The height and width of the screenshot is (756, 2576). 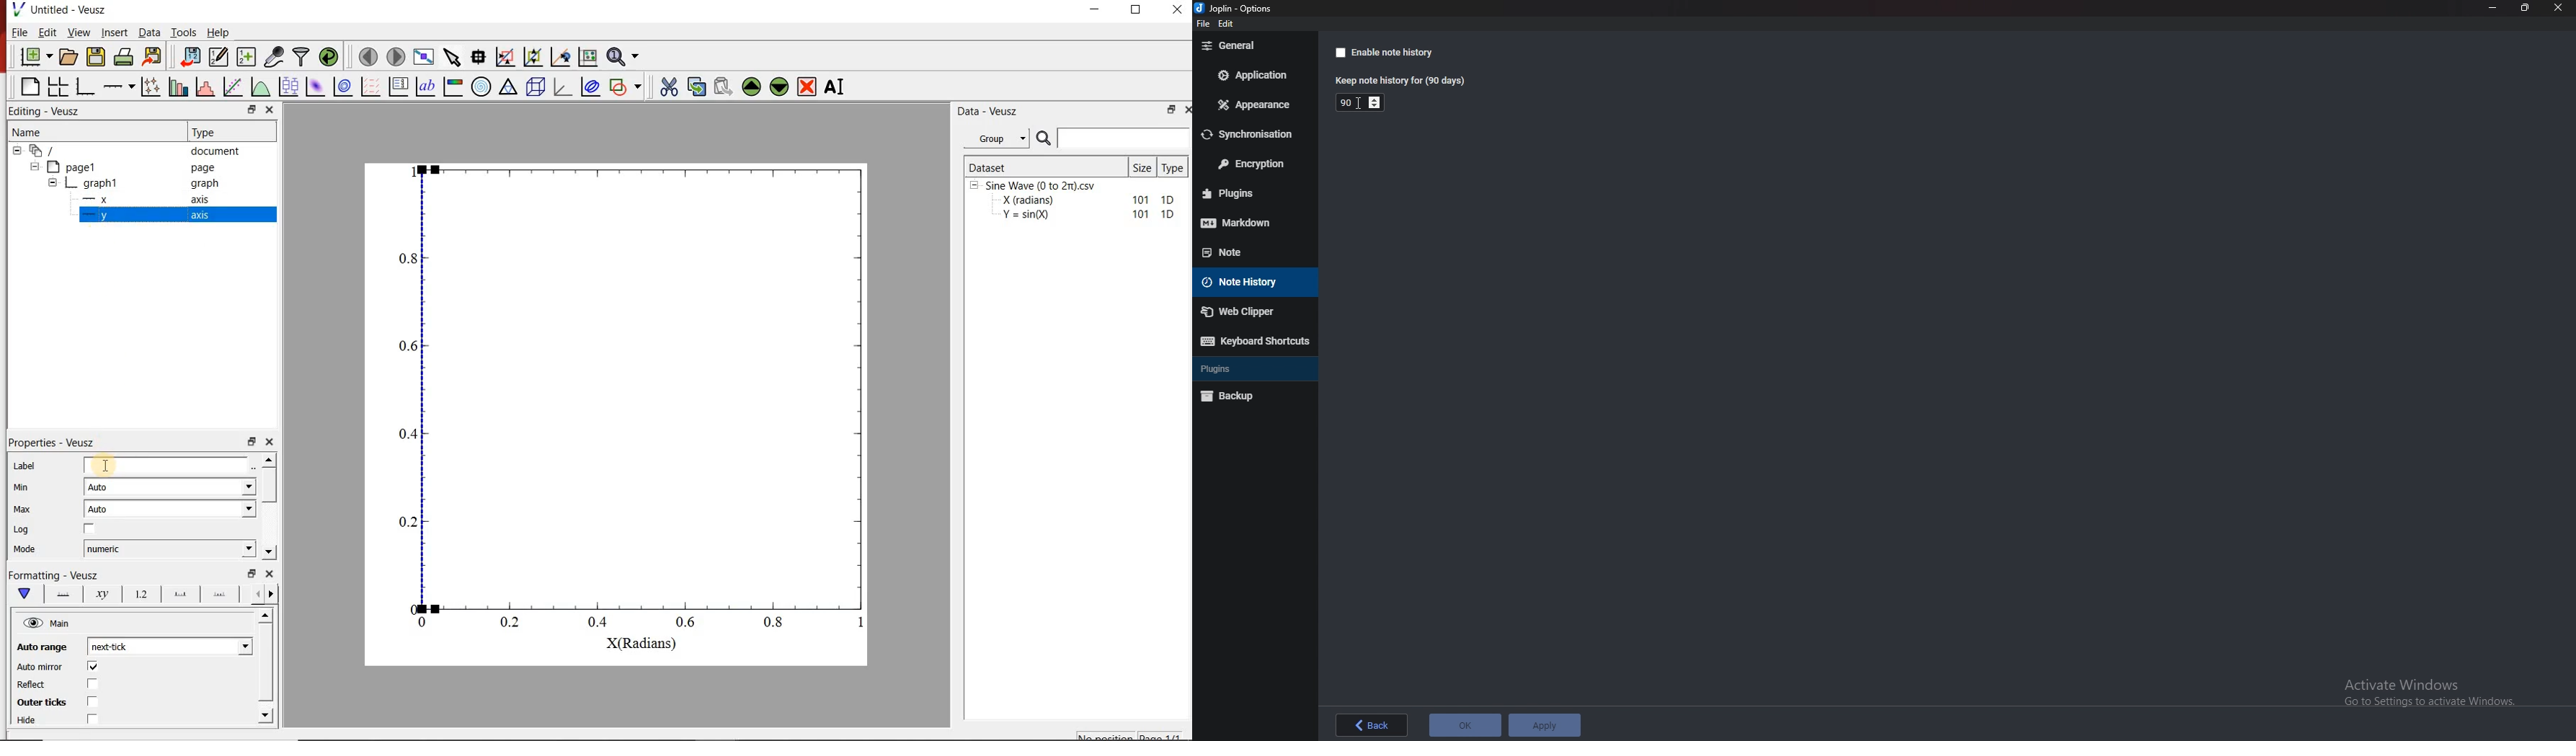 What do you see at coordinates (177, 595) in the screenshot?
I see `options` at bounding box center [177, 595].